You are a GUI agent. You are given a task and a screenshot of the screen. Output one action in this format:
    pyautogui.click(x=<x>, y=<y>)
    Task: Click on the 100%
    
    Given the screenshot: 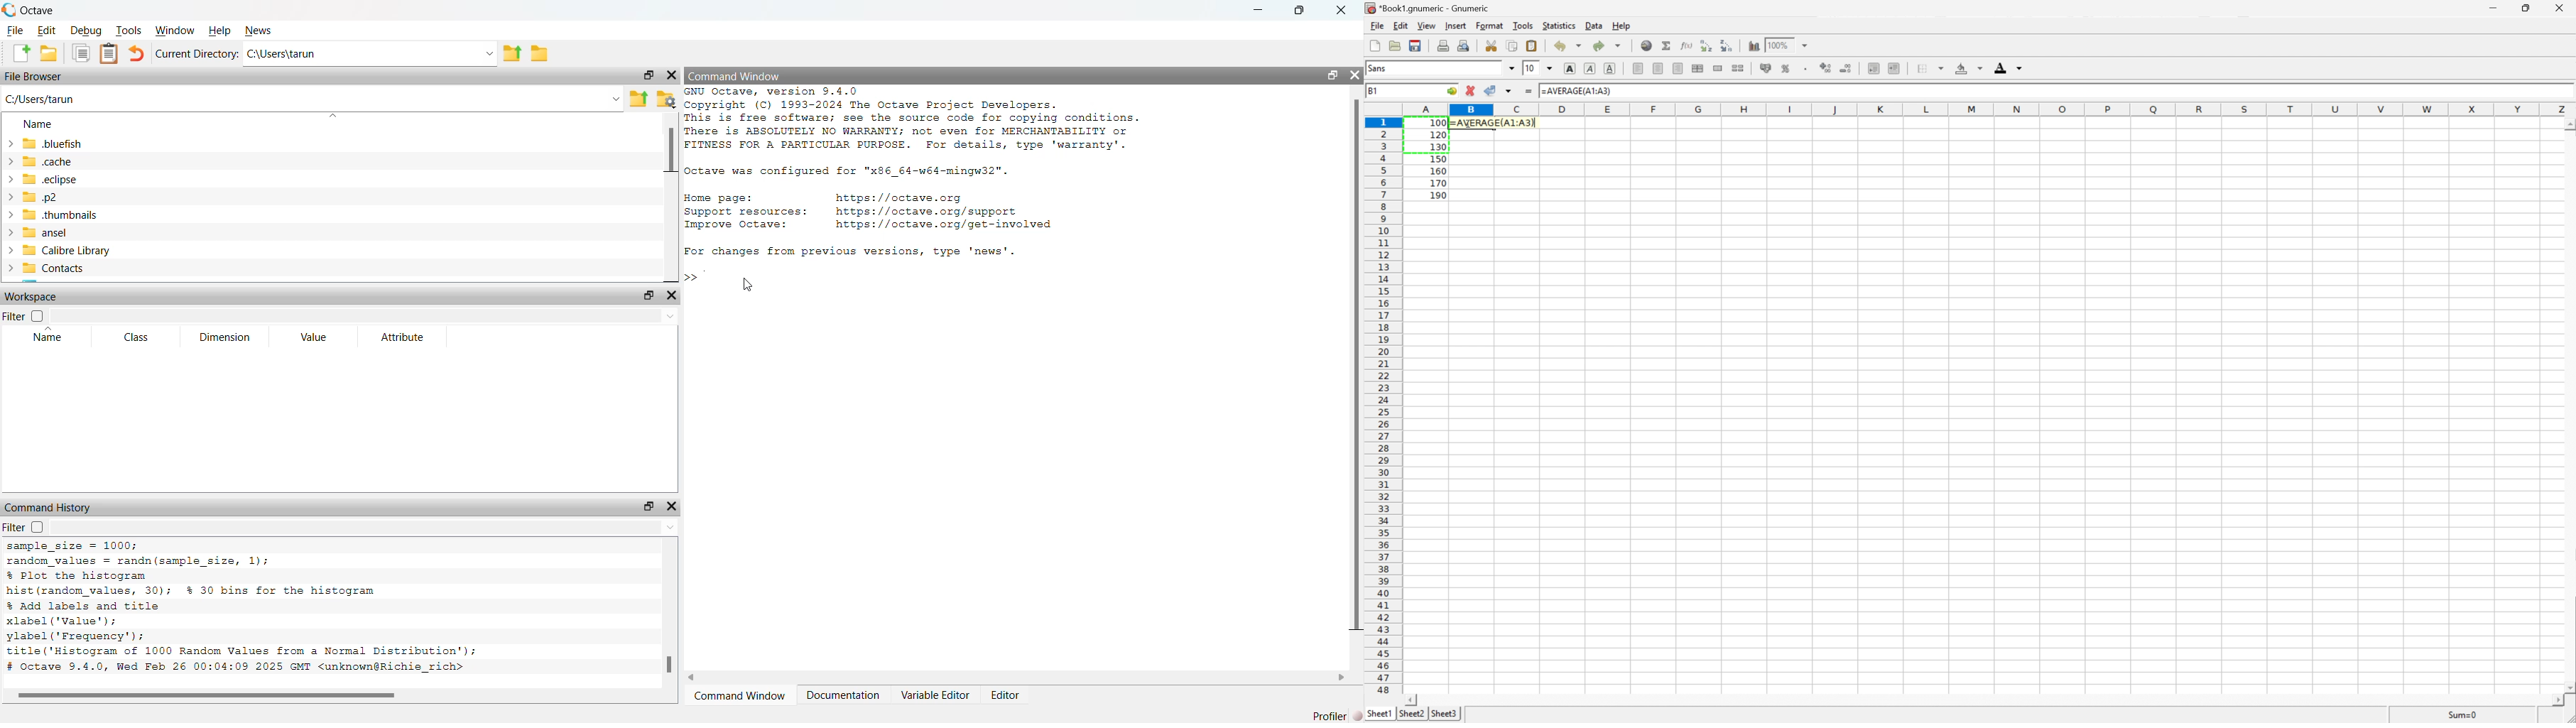 What is the action you would take?
    pyautogui.click(x=1780, y=45)
    